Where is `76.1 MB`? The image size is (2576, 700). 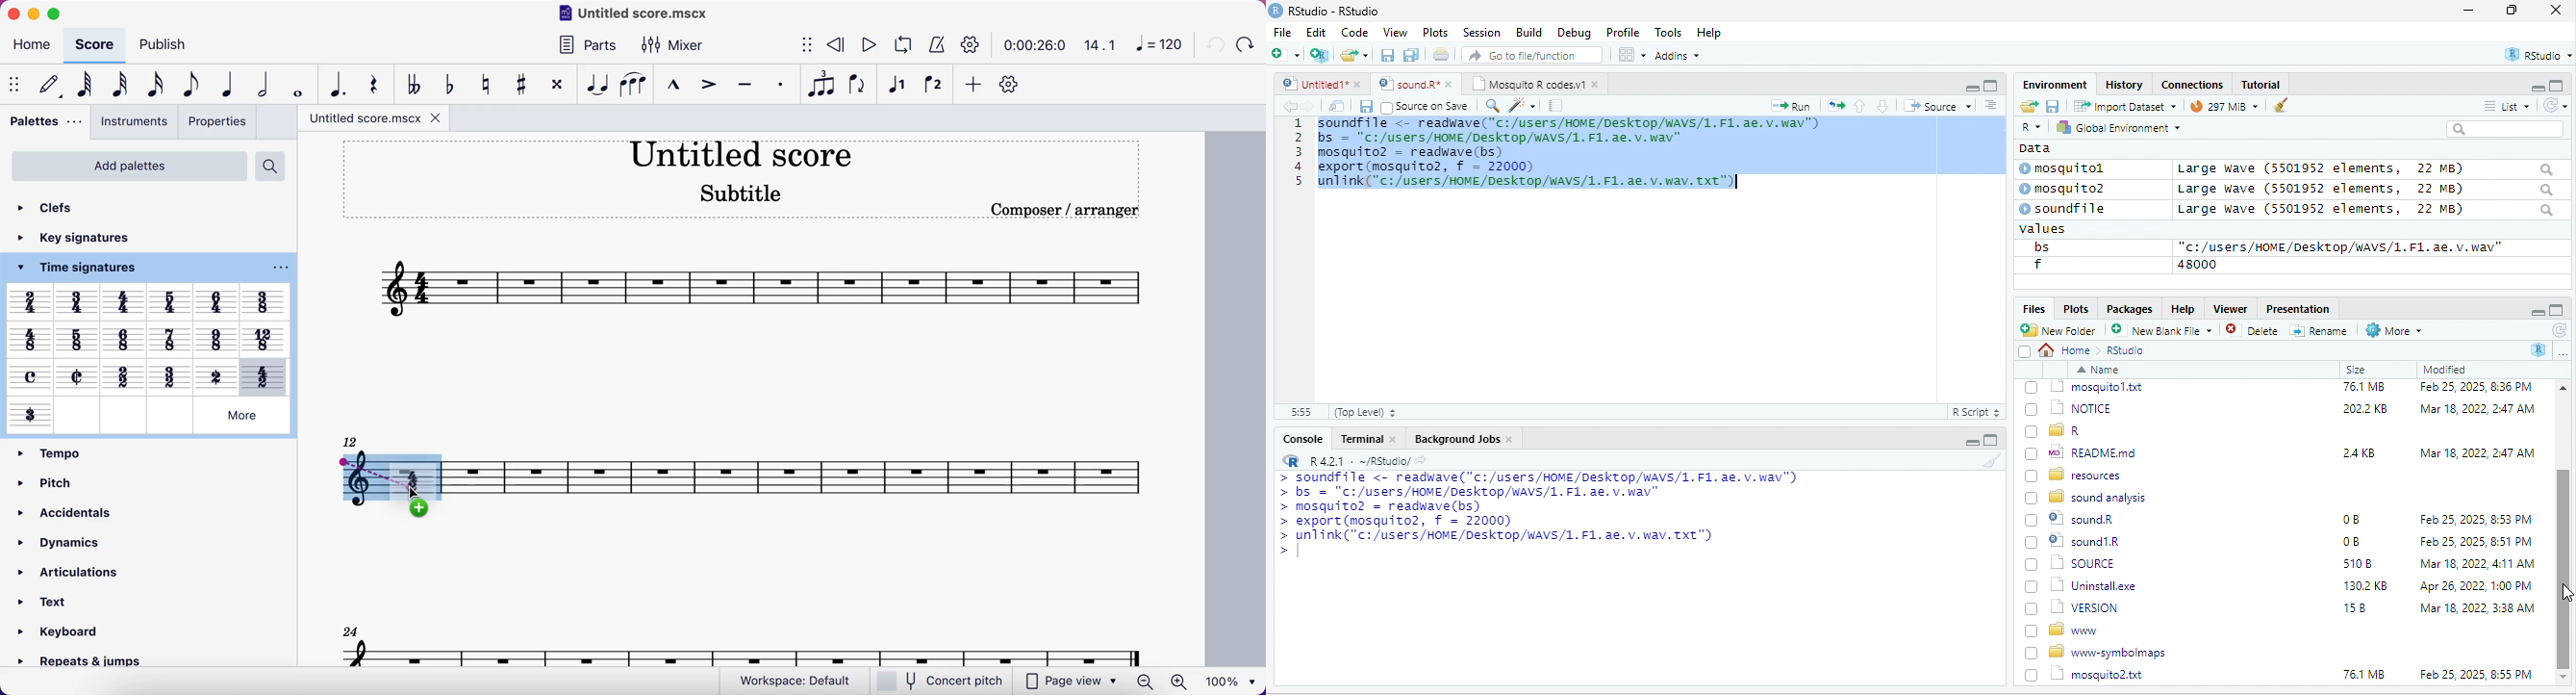
76.1 MB is located at coordinates (2363, 500).